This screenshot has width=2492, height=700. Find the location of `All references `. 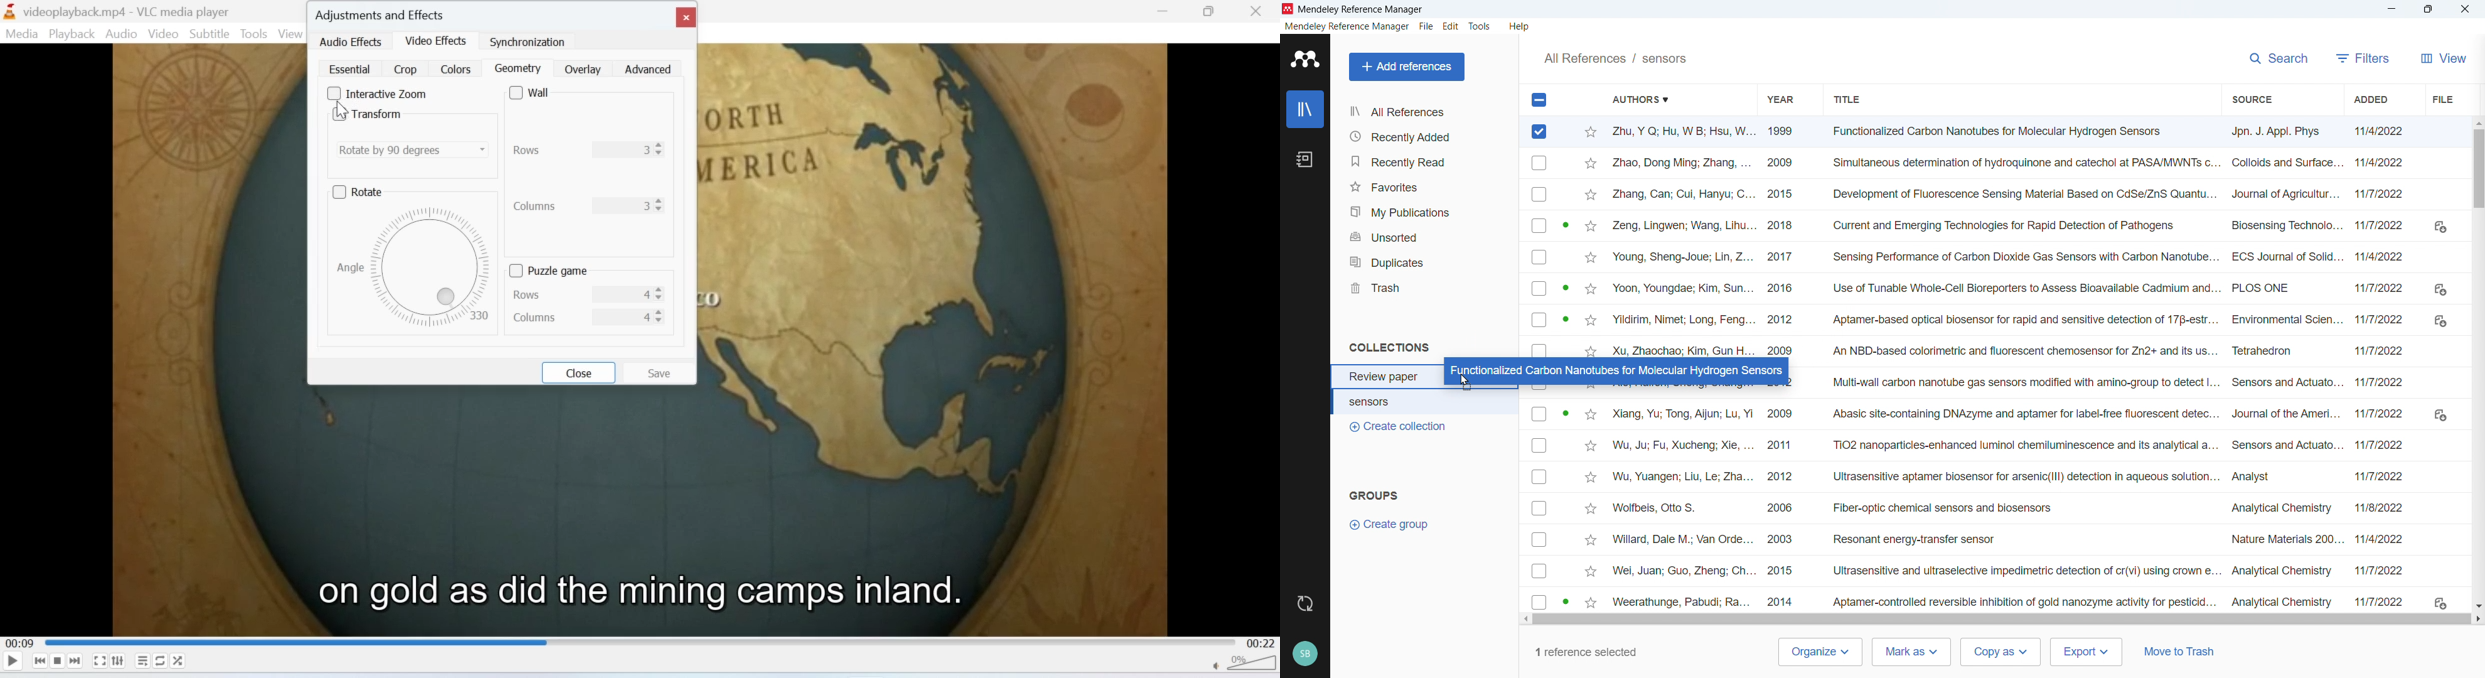

All references  is located at coordinates (1427, 111).